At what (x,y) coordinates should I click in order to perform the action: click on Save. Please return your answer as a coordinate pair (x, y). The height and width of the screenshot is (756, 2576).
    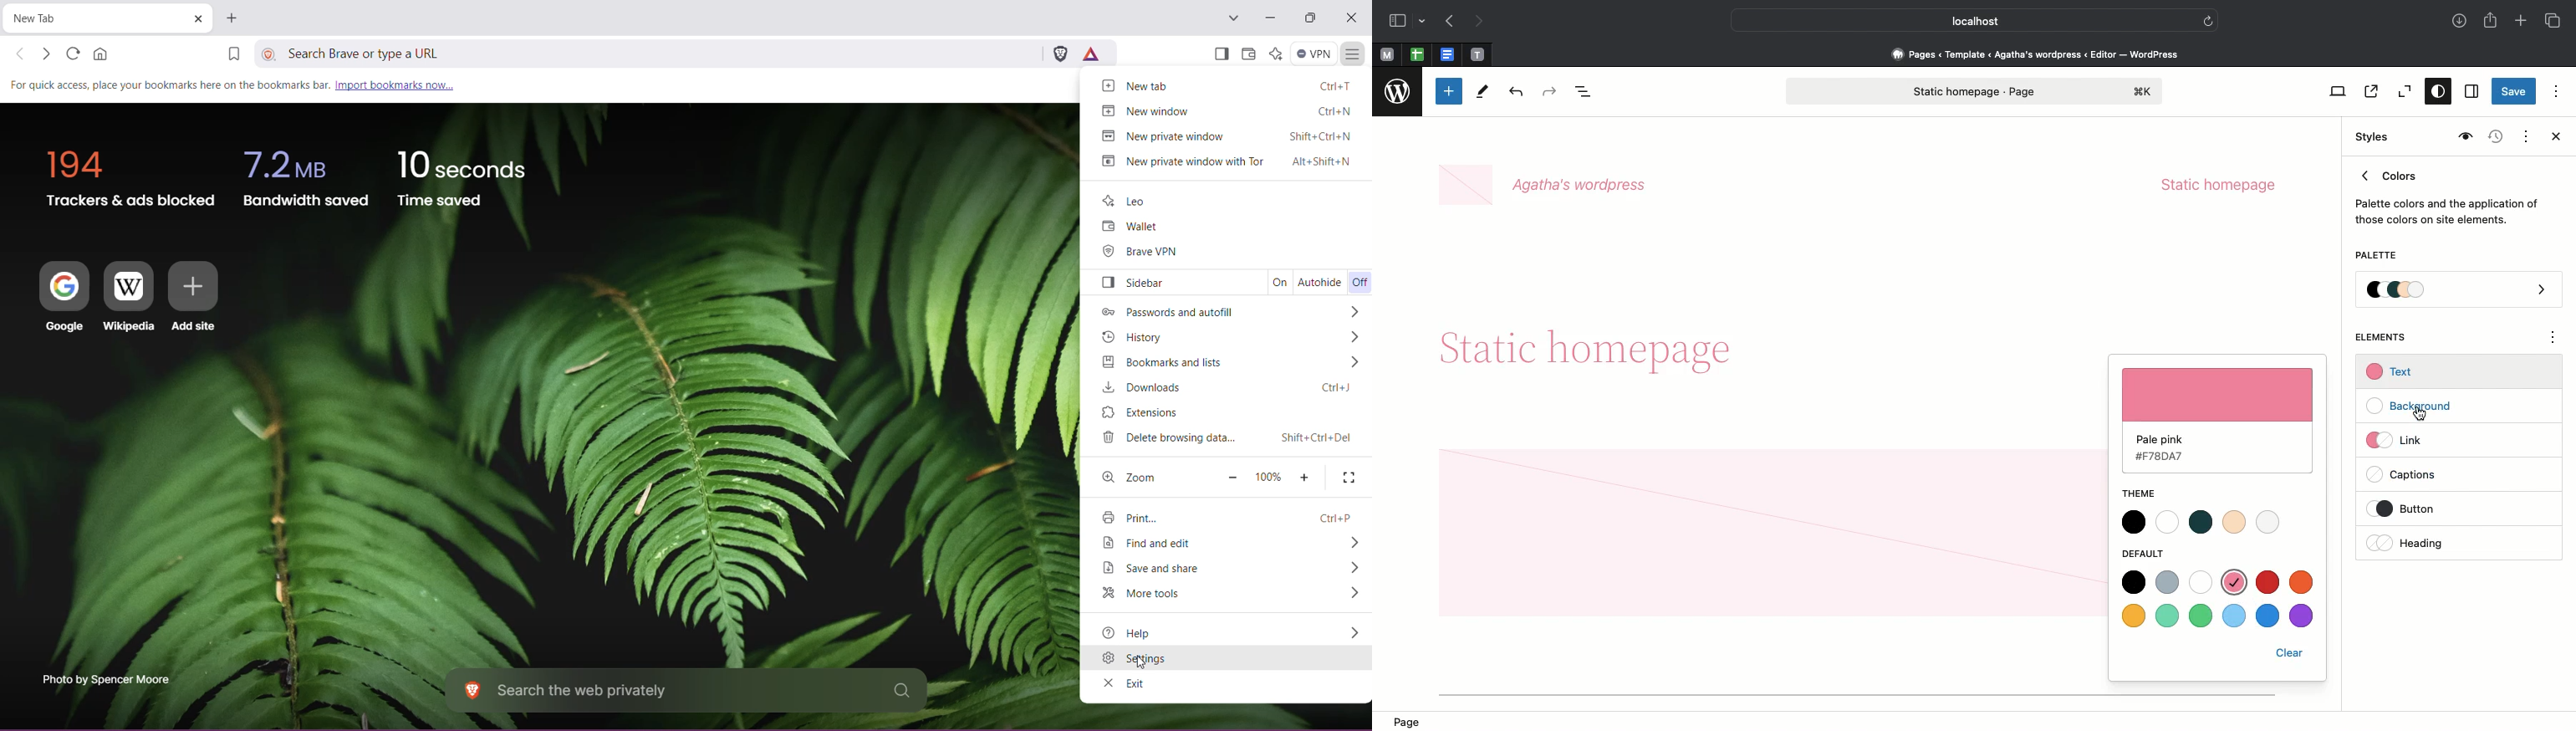
    Looking at the image, I should click on (2514, 93).